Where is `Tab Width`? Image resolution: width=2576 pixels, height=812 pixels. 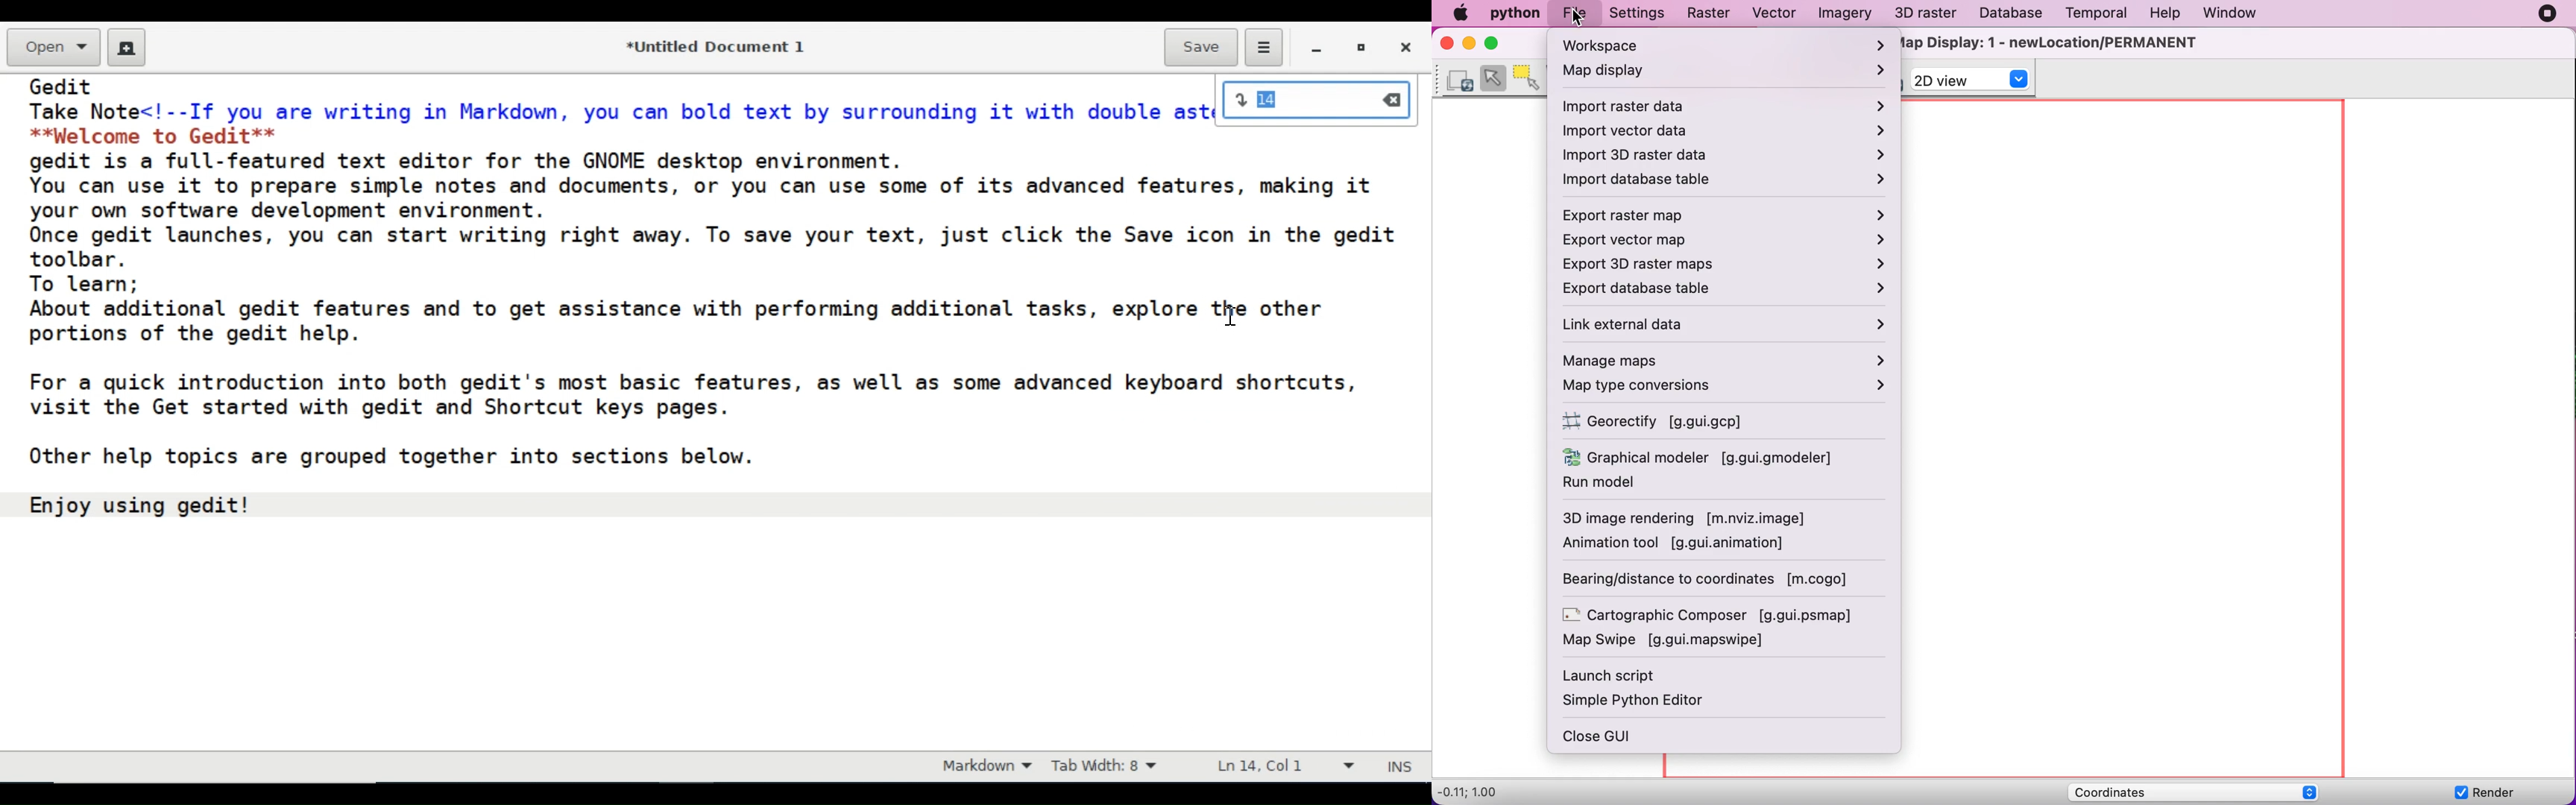
Tab Width is located at coordinates (1108, 768).